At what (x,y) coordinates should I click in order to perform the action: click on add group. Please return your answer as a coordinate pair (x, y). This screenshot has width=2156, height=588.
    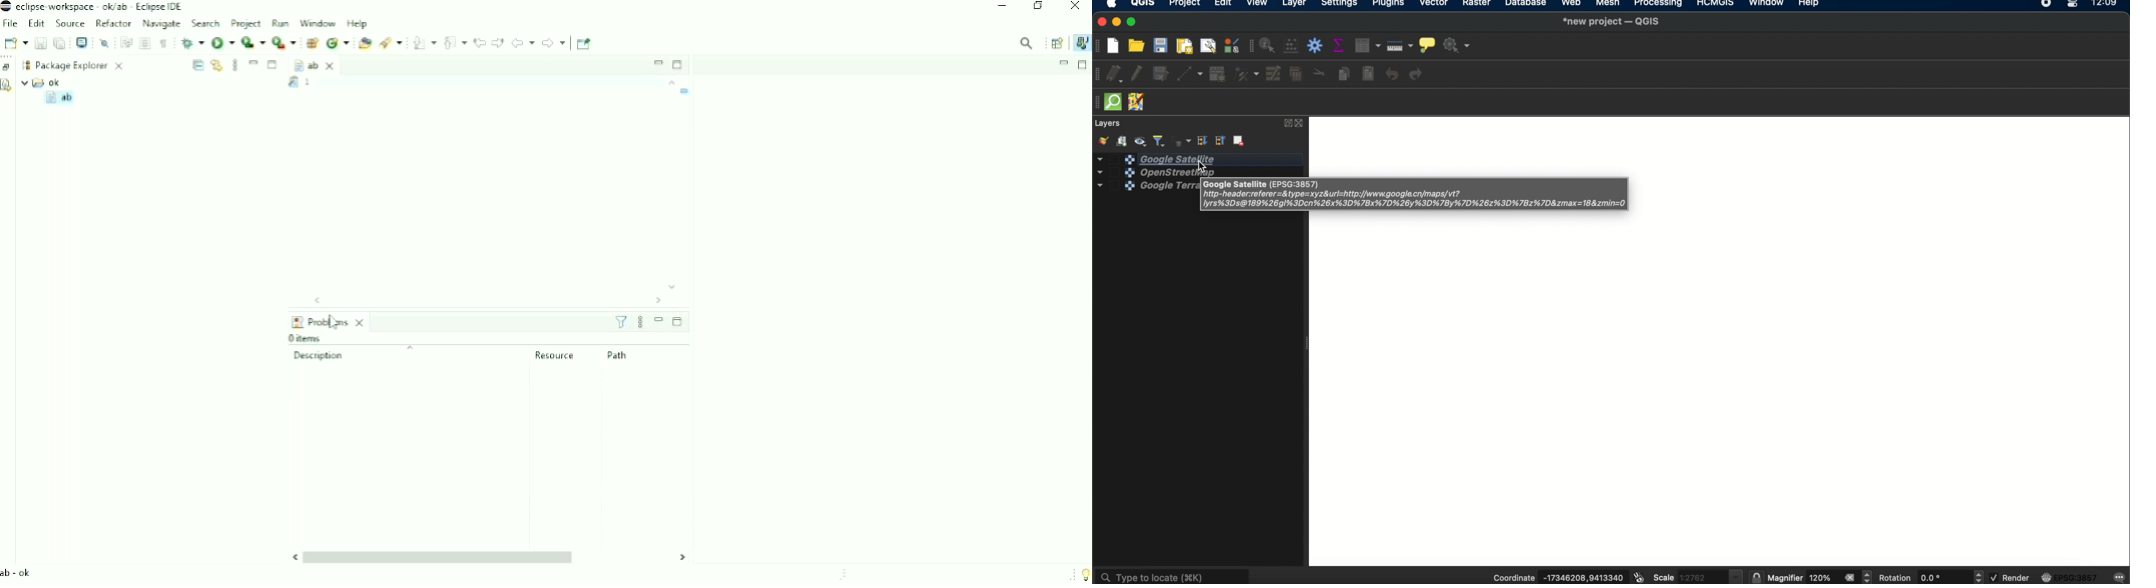
    Looking at the image, I should click on (1123, 141).